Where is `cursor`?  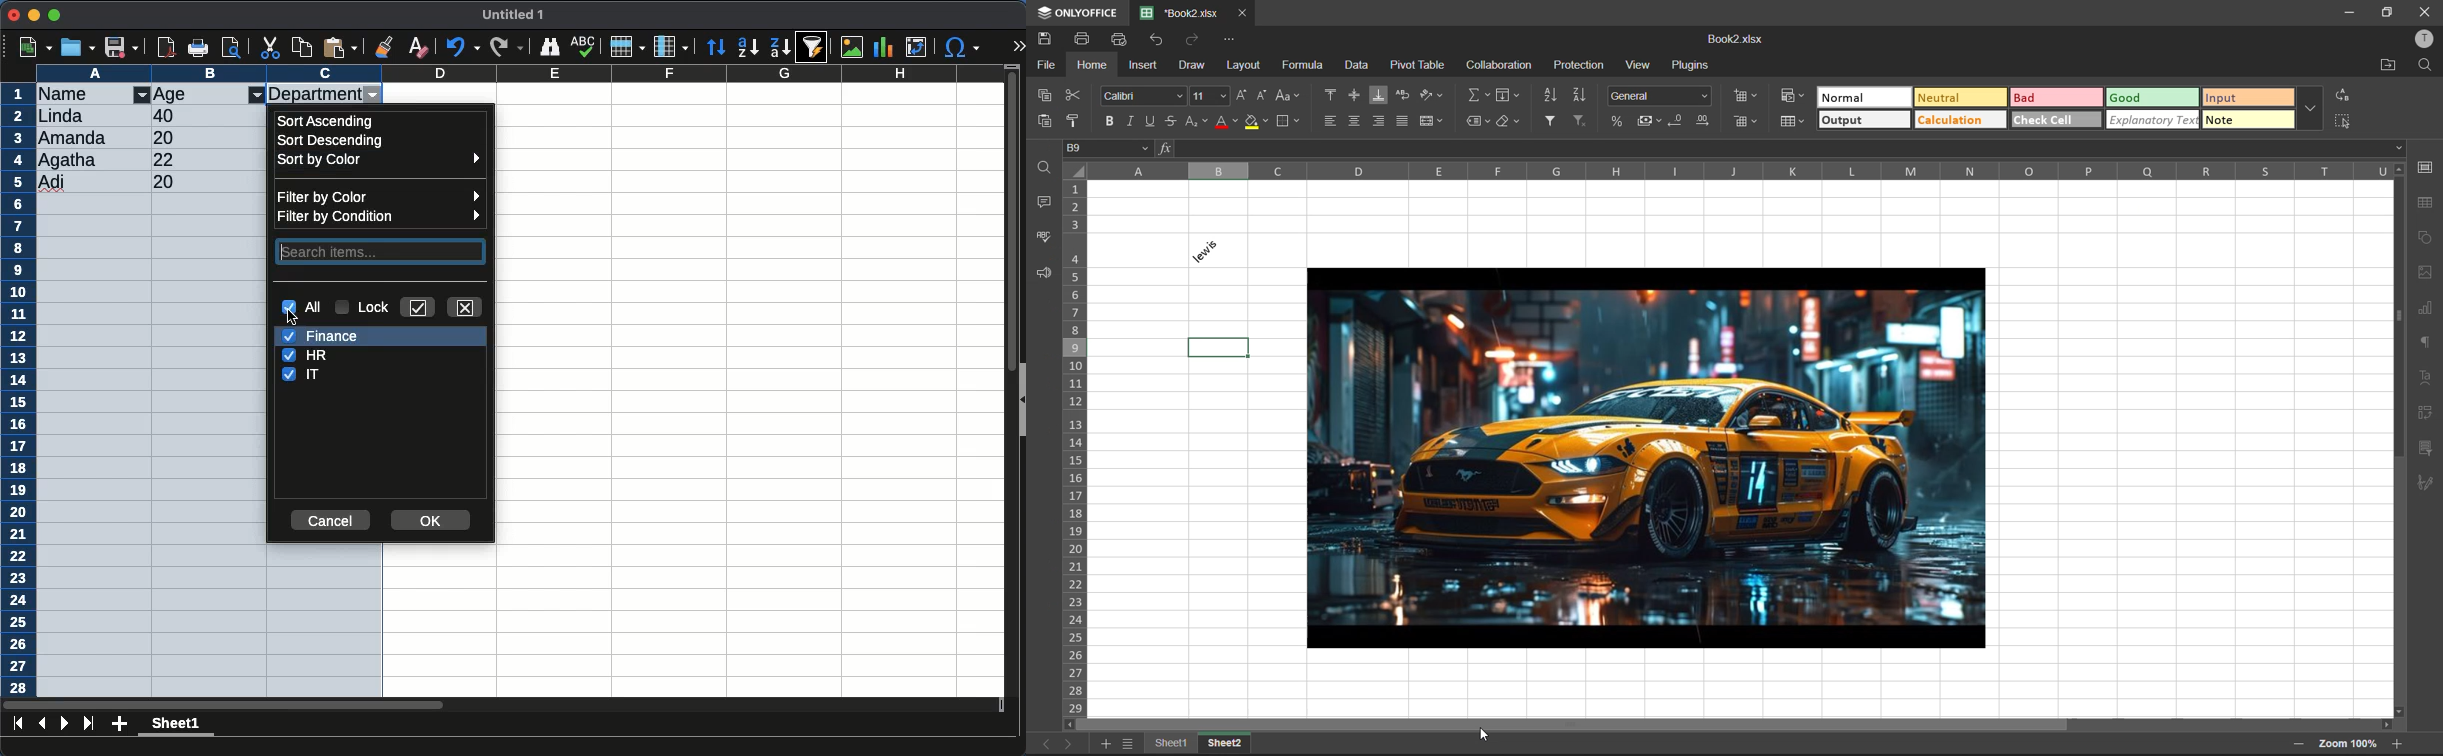 cursor is located at coordinates (293, 316).